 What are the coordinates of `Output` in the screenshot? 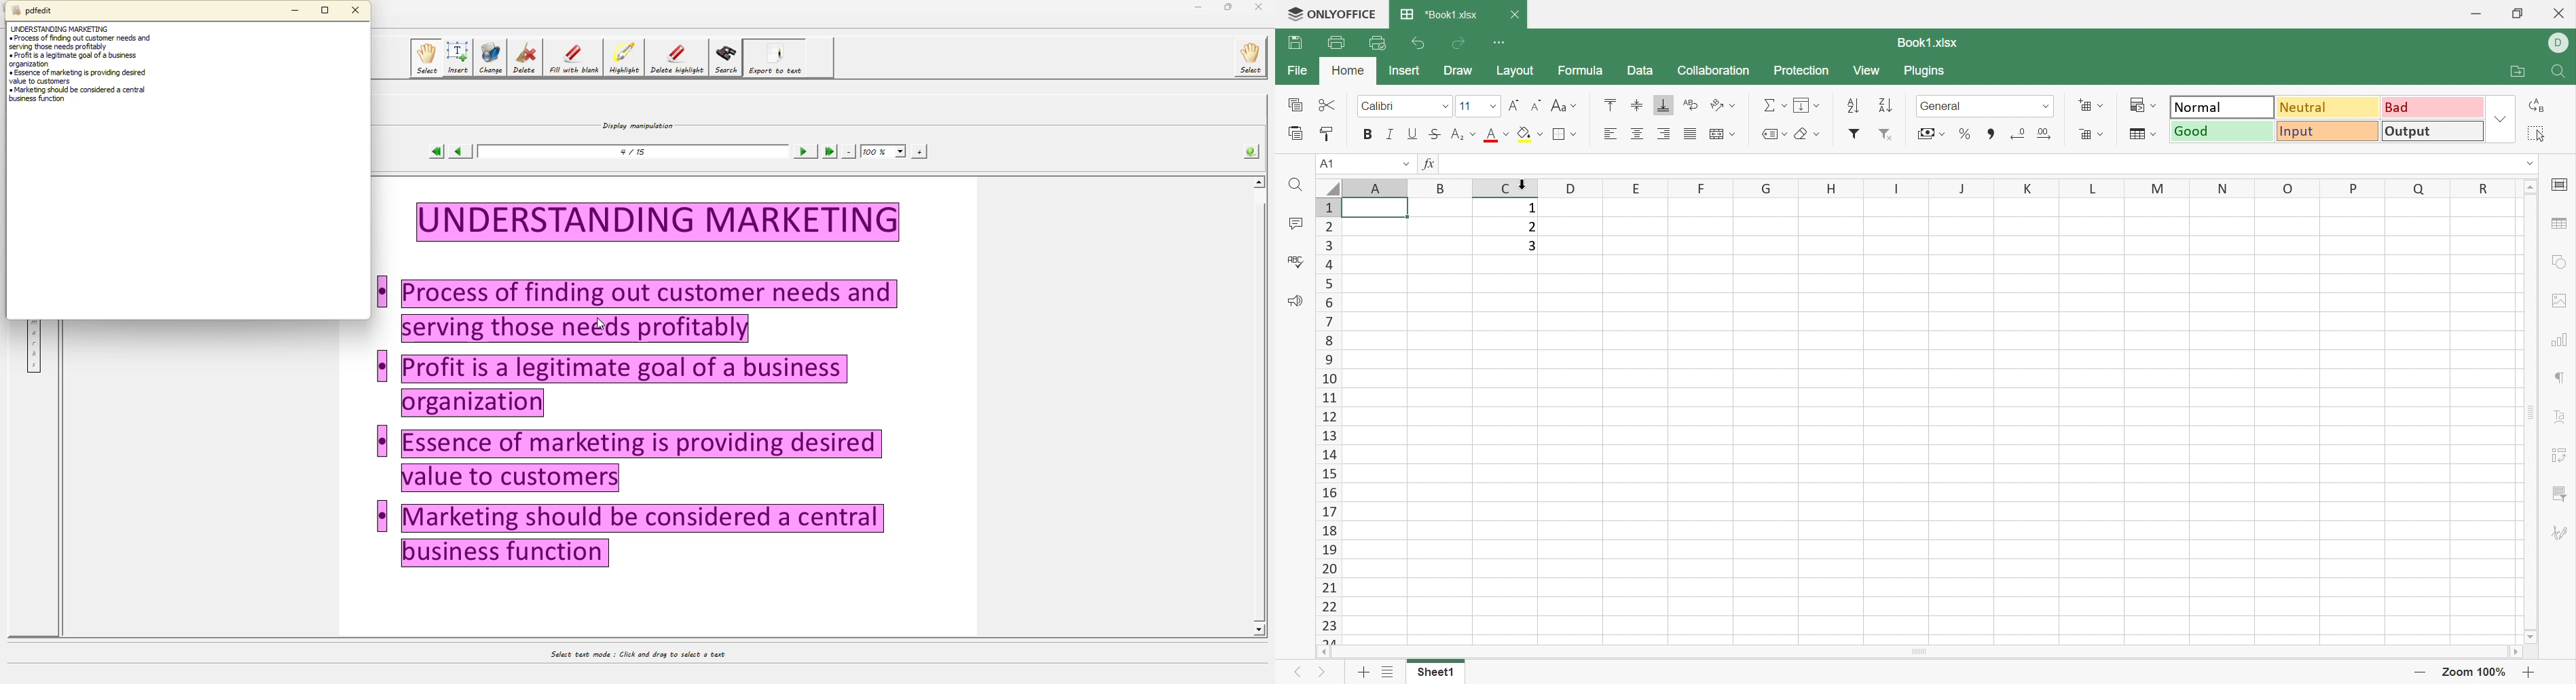 It's located at (2434, 132).